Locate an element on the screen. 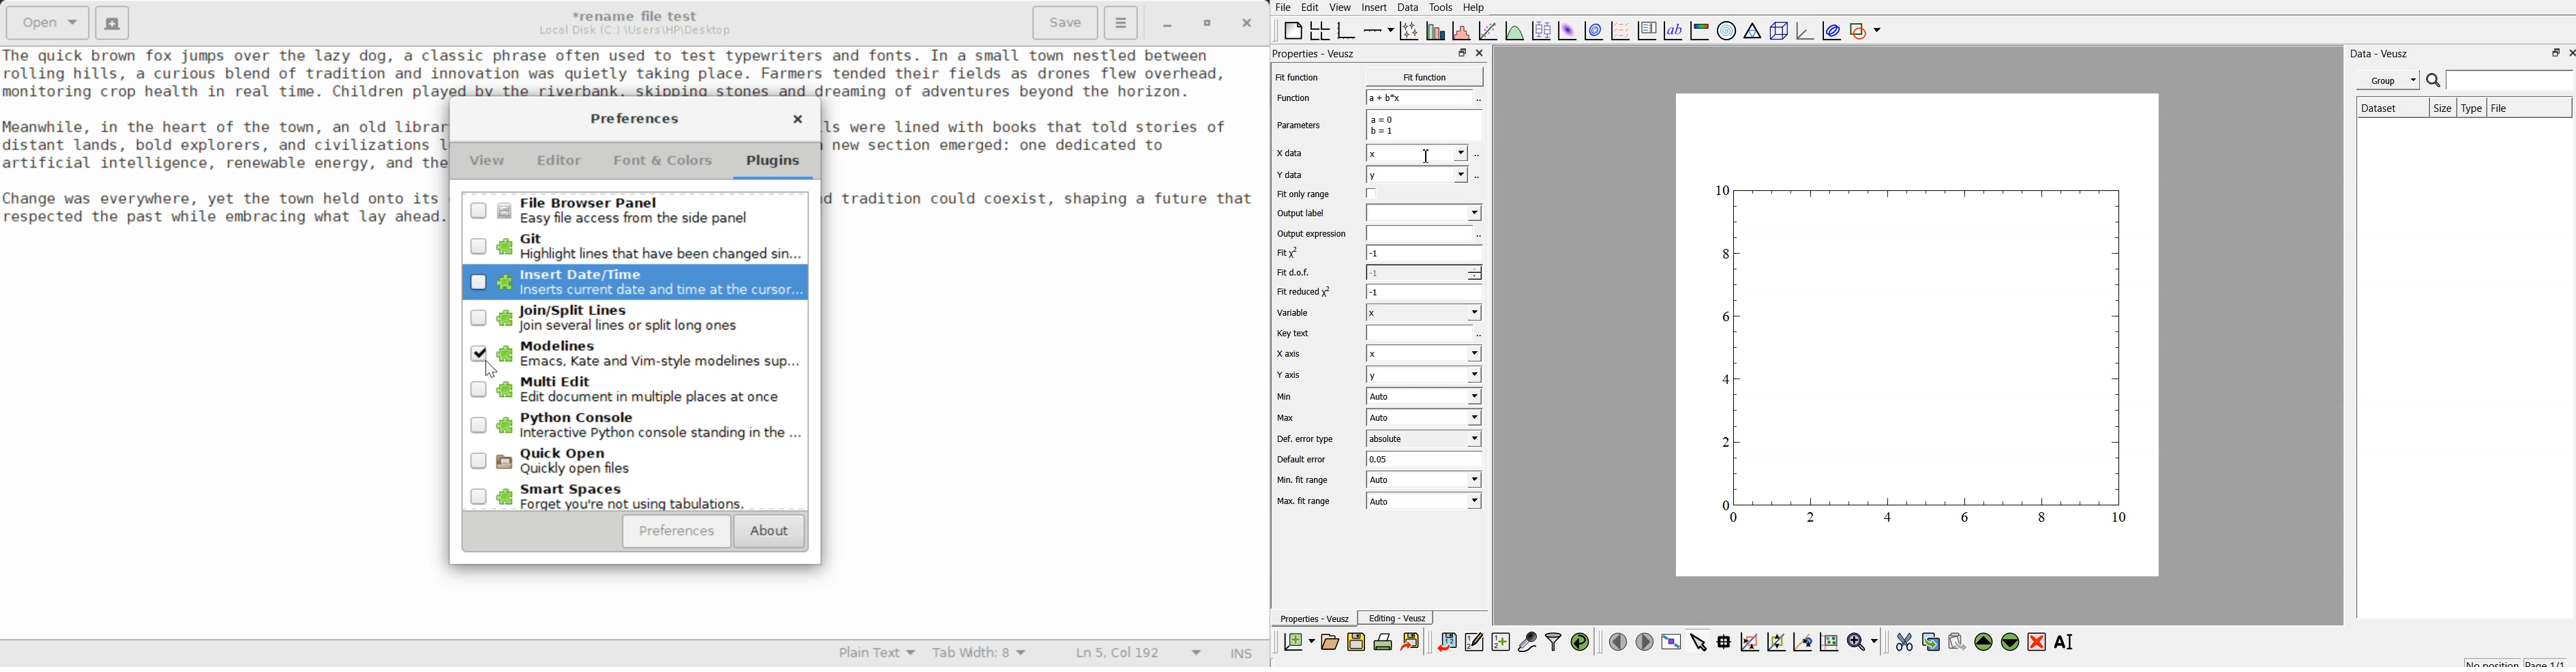 This screenshot has height=672, width=2576. plot covariance ellipse is located at coordinates (1833, 33).